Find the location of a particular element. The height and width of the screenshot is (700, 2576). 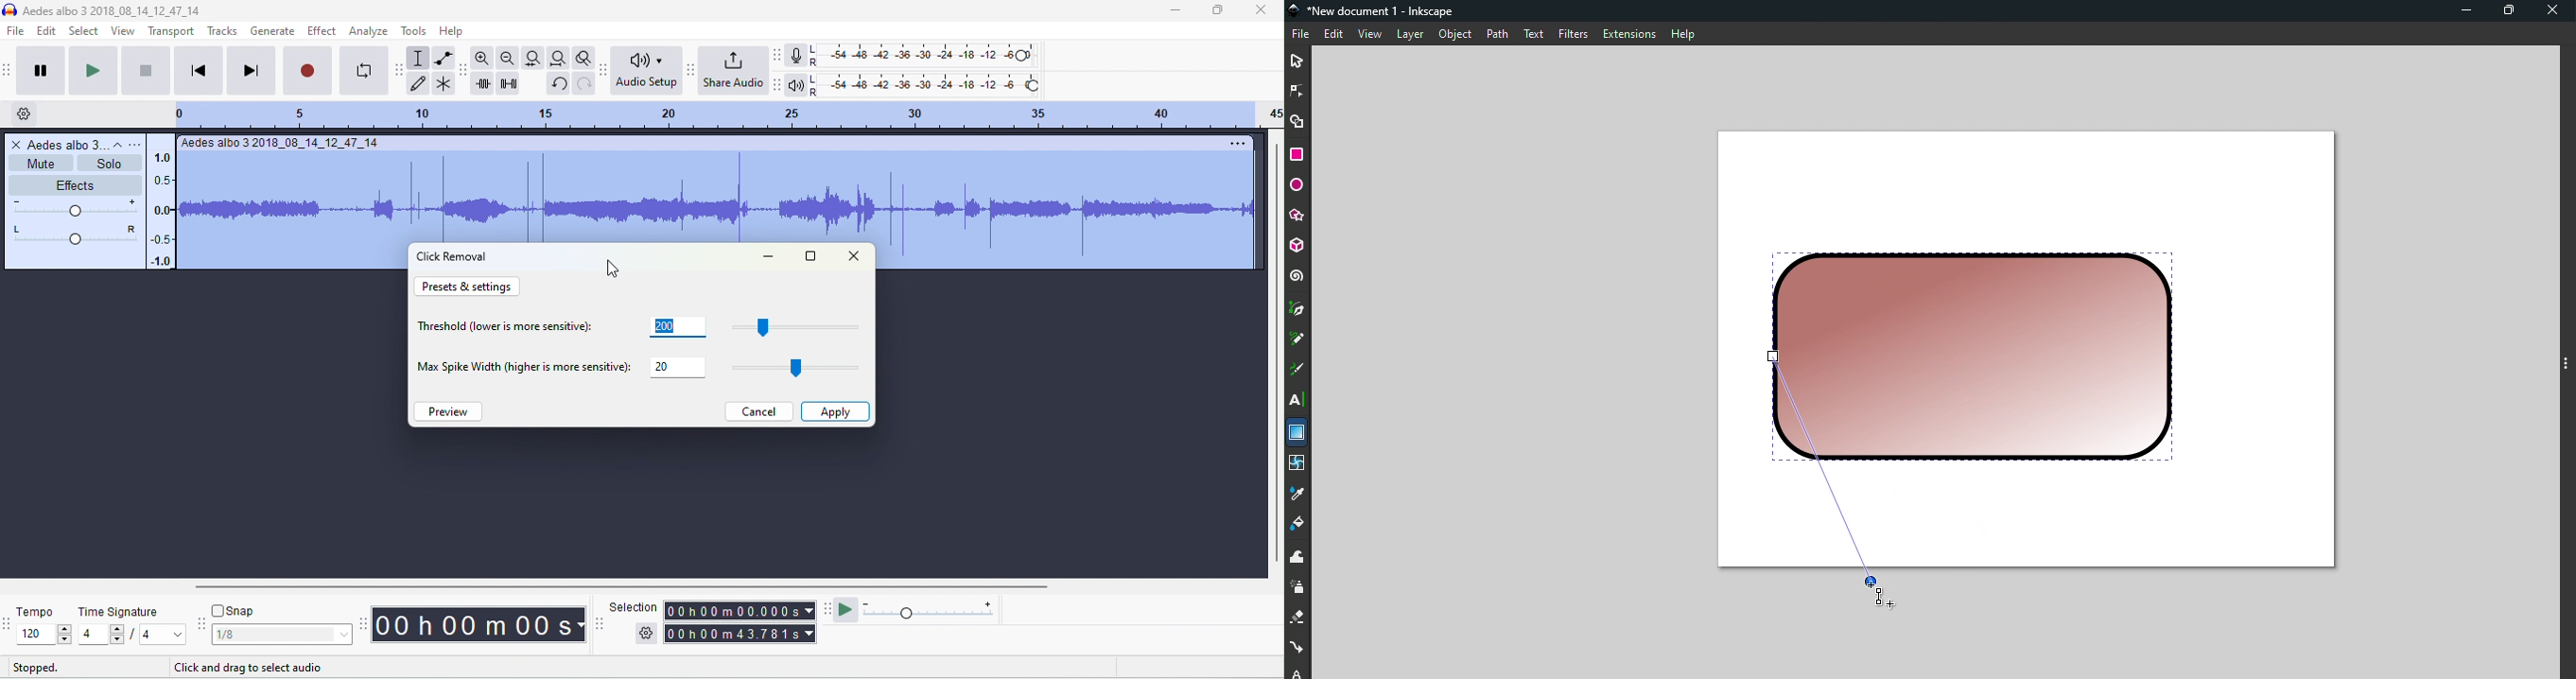

Filters is located at coordinates (1572, 33).